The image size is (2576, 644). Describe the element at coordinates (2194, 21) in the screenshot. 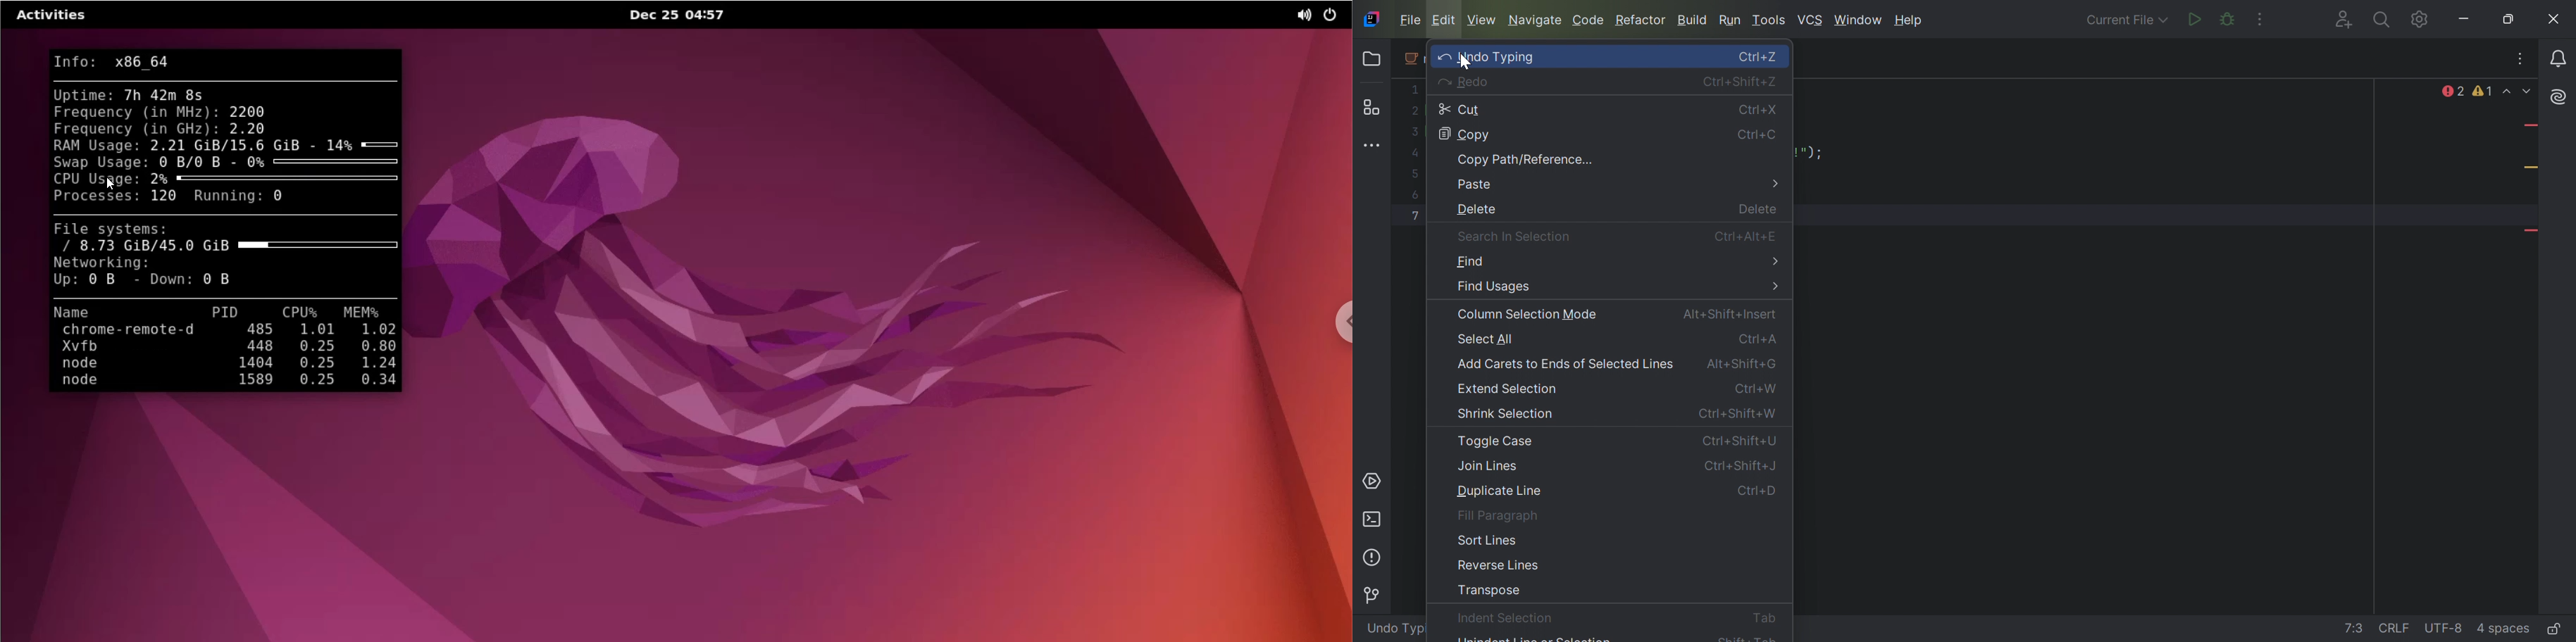

I see `Run` at that location.